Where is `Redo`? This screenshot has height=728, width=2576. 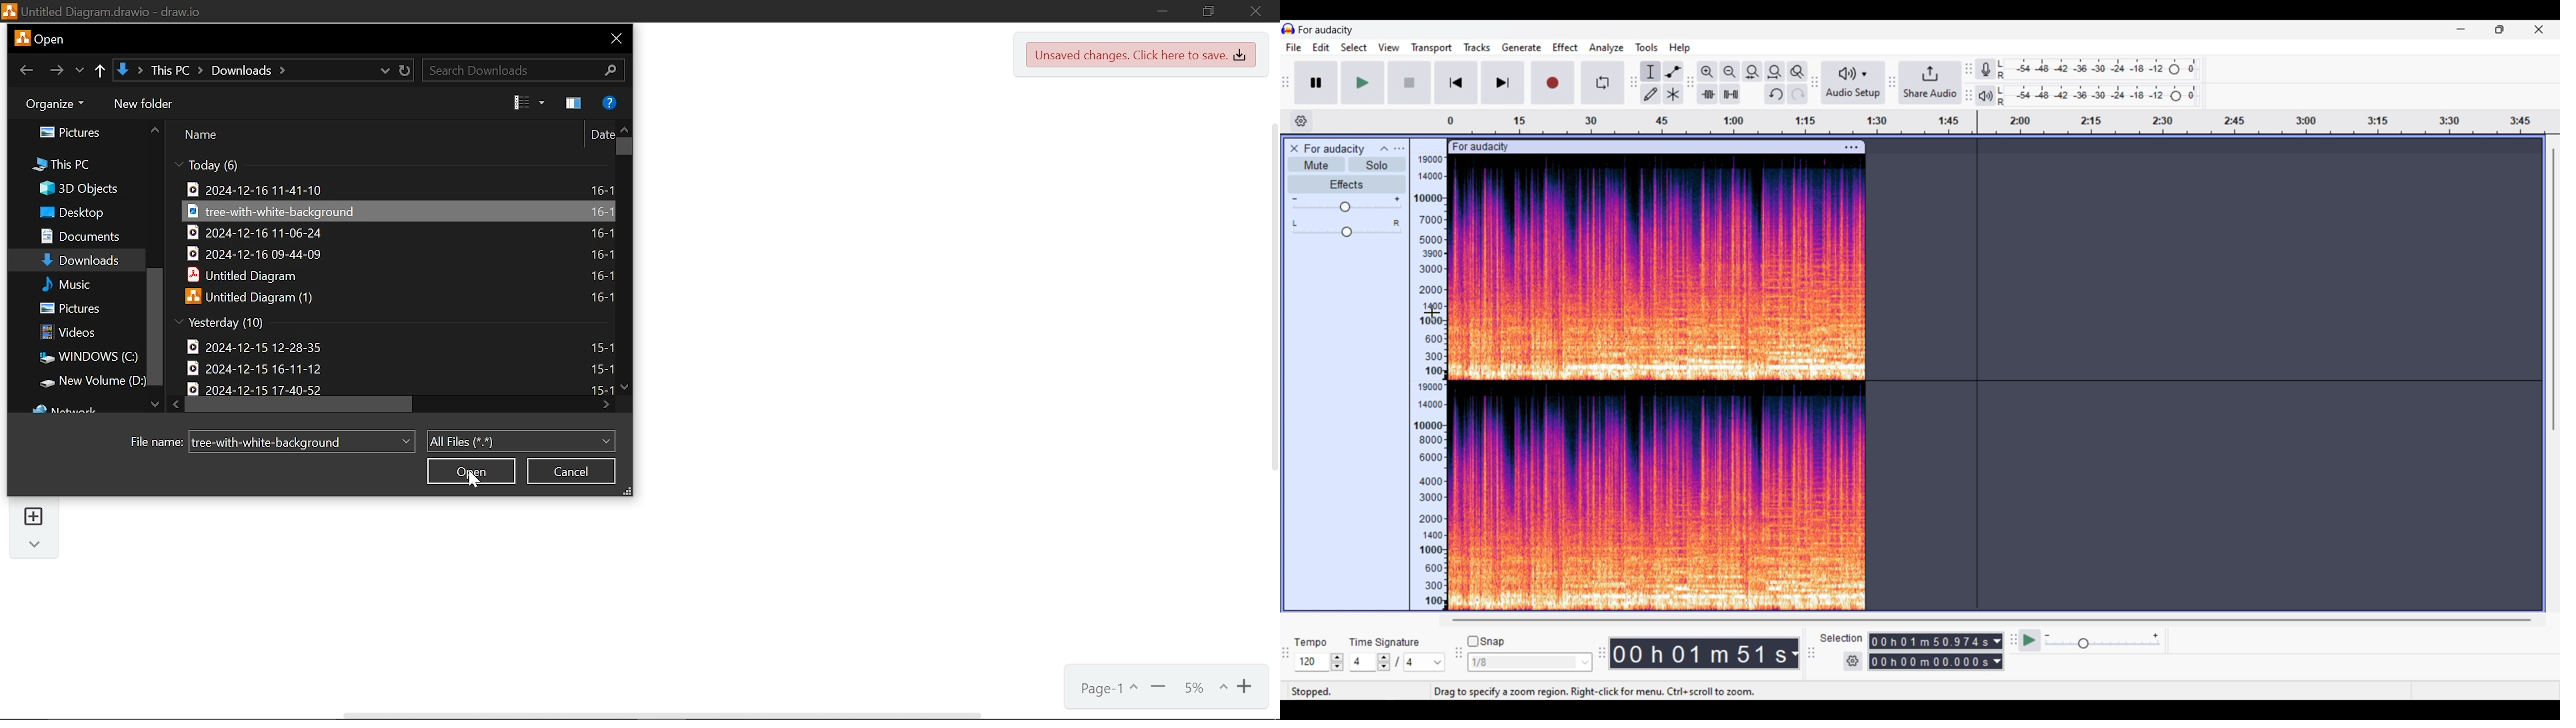 Redo is located at coordinates (1799, 93).